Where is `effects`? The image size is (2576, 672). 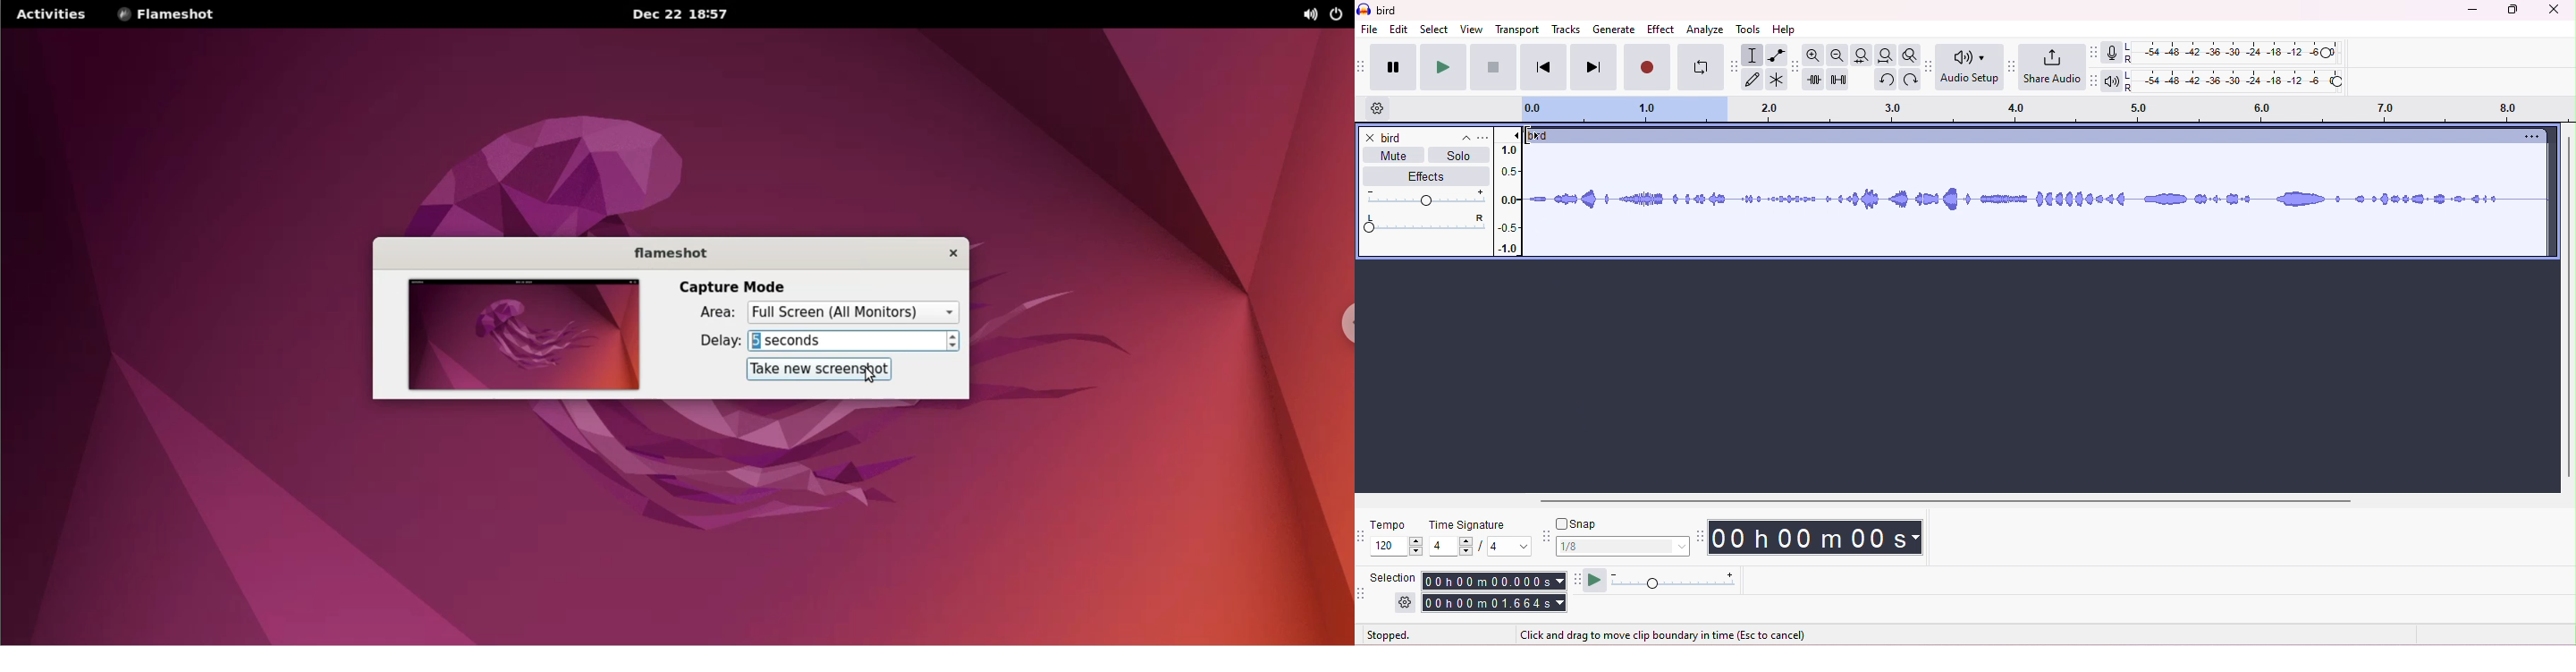
effects is located at coordinates (1420, 176).